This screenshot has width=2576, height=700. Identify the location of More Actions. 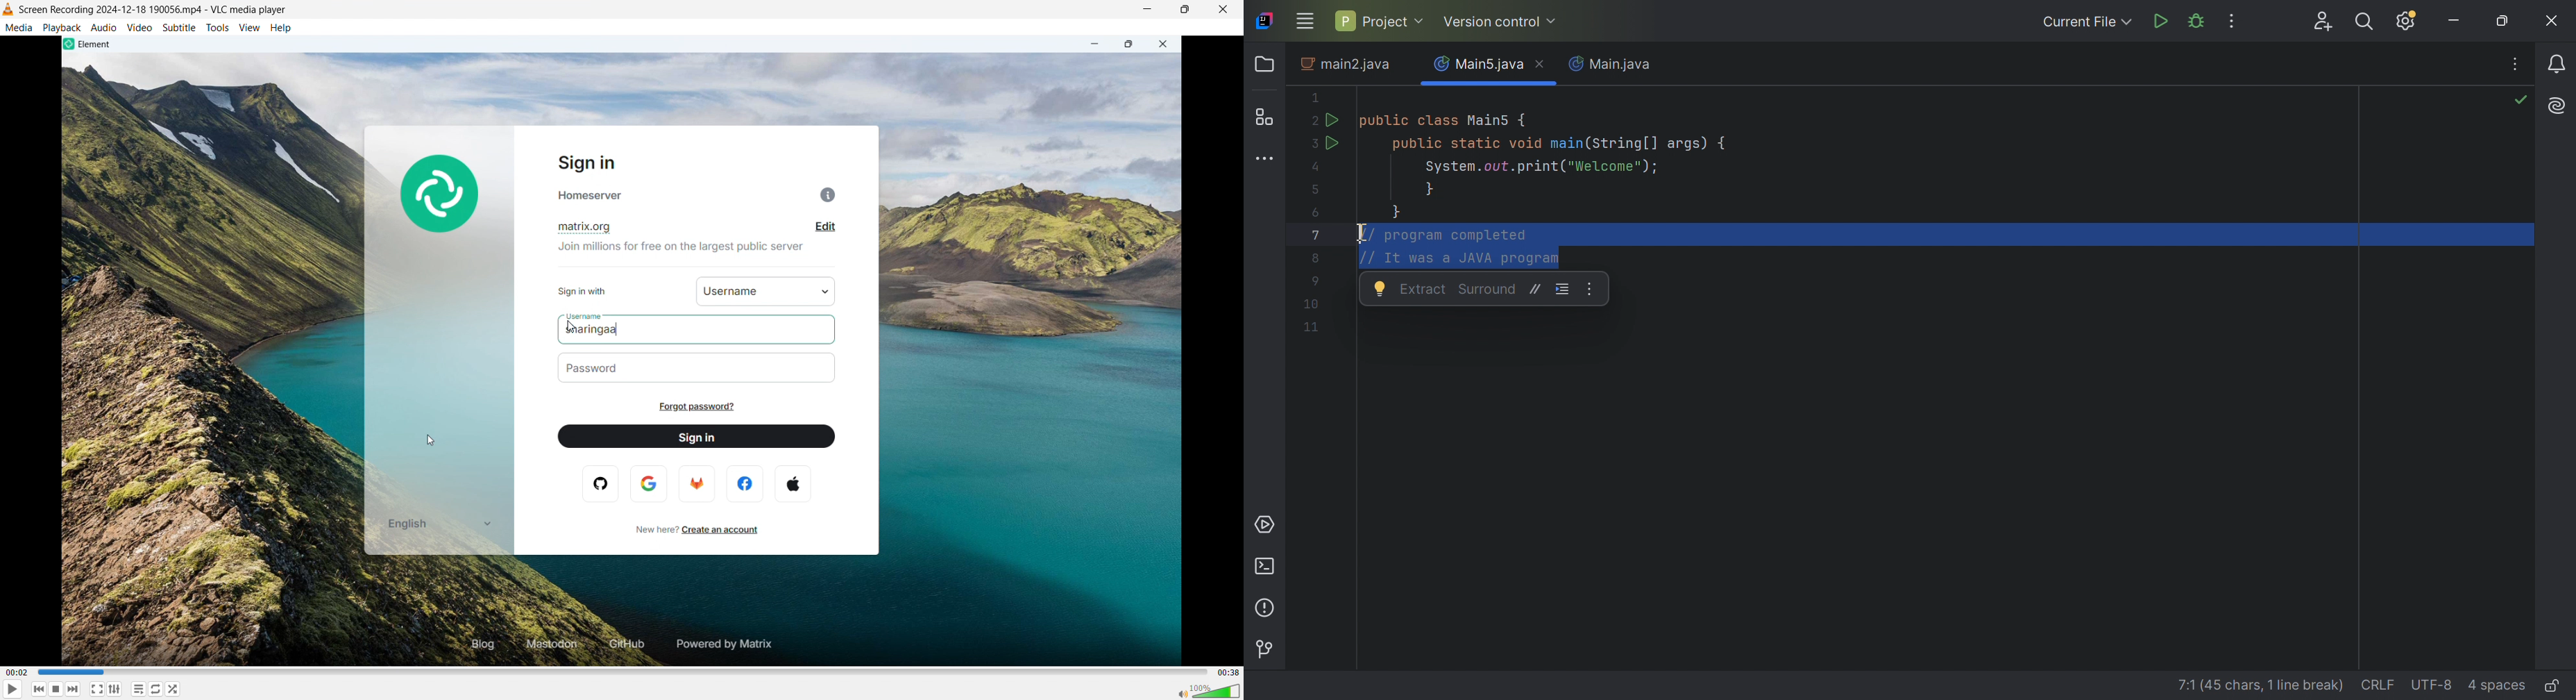
(2233, 21).